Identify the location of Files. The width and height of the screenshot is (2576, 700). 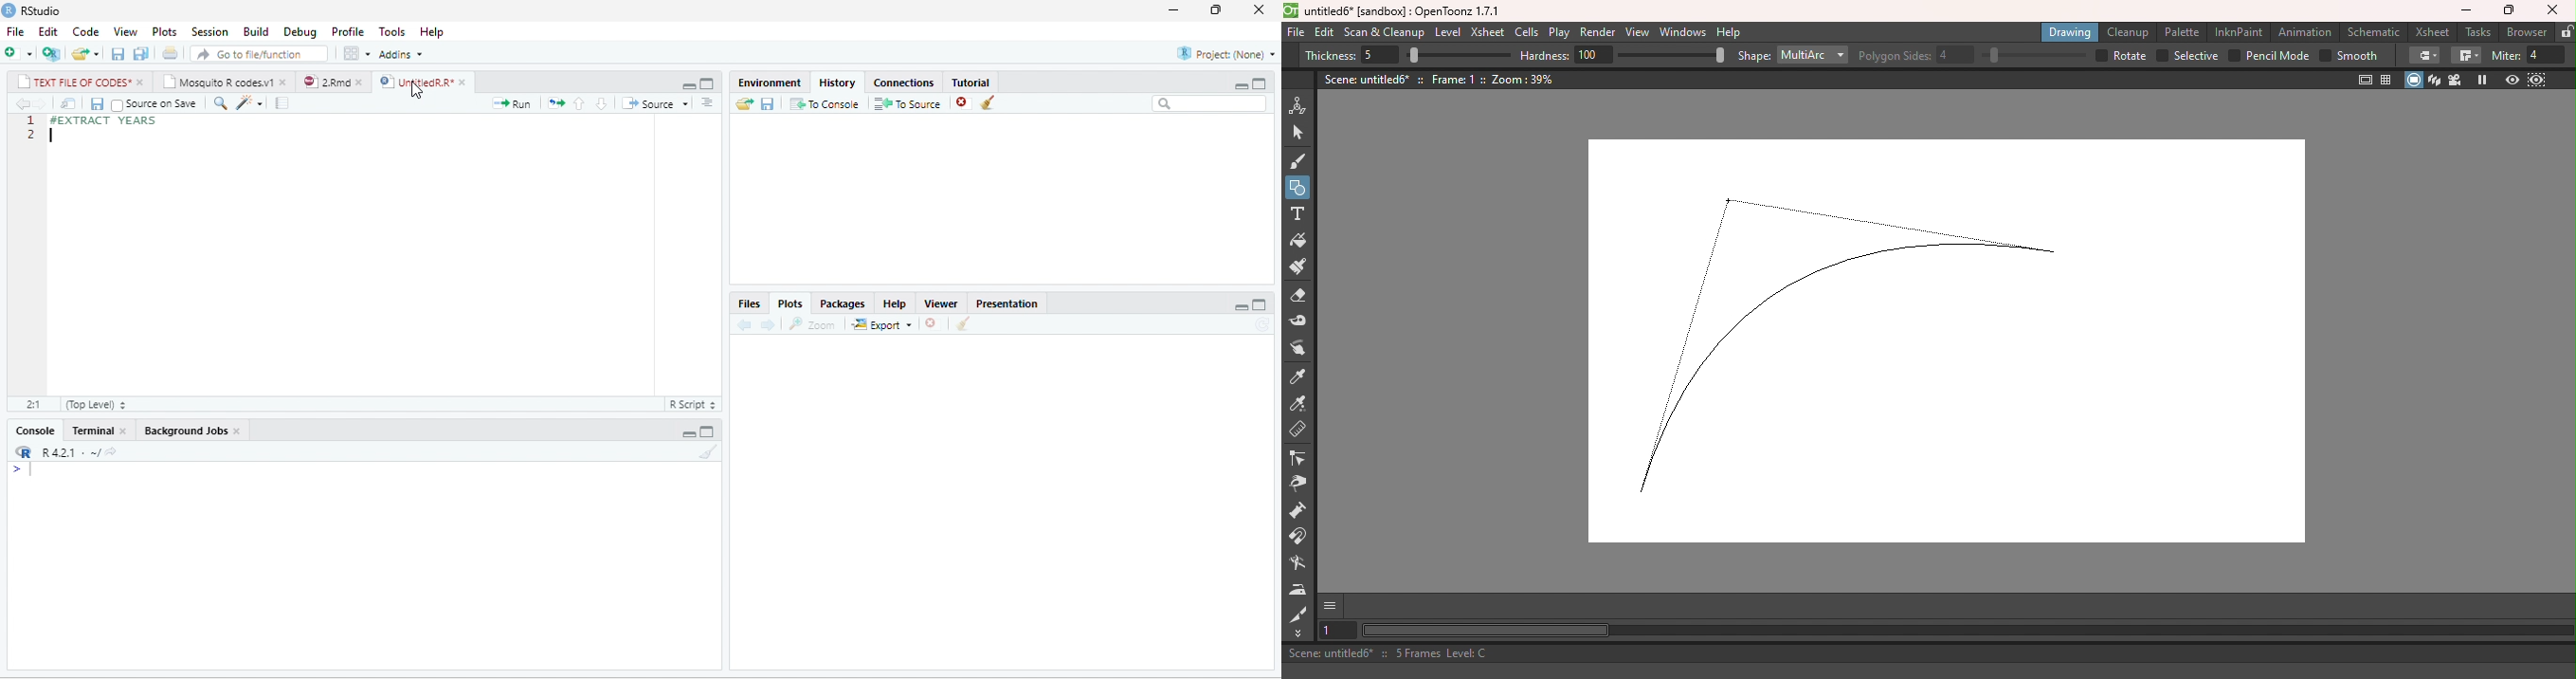
(751, 305).